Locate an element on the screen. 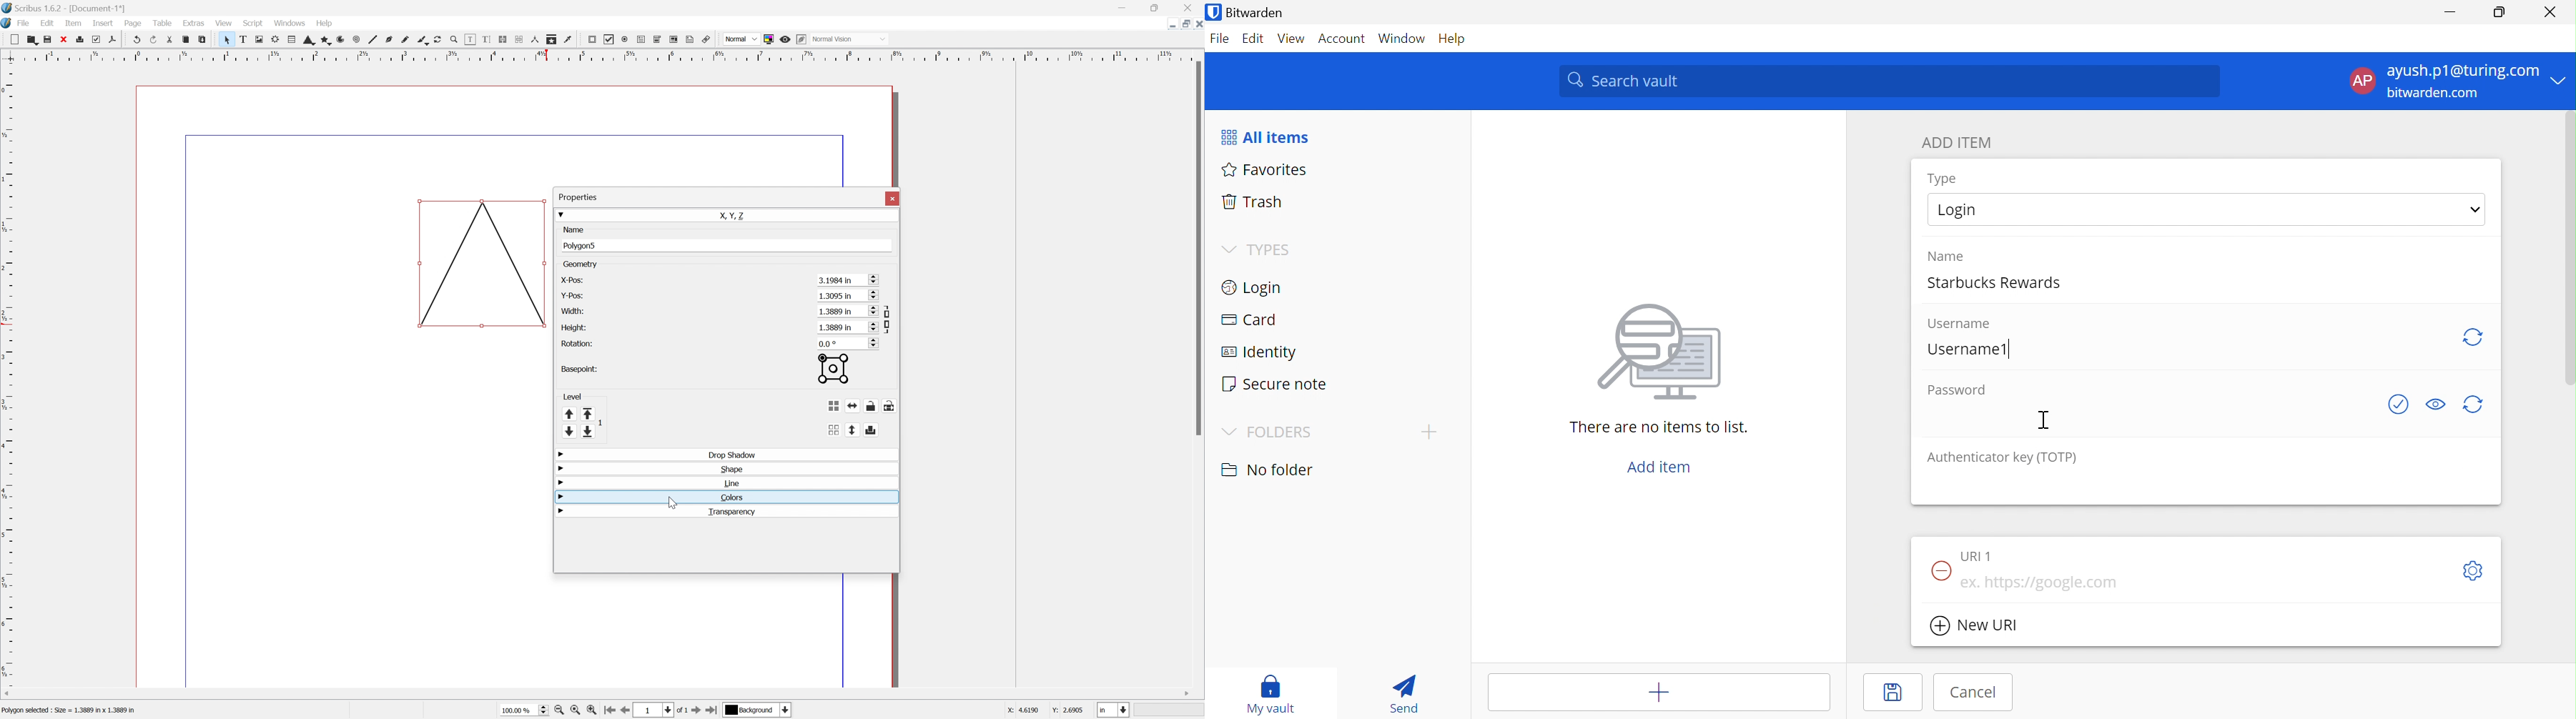  Zoom to 100% is located at coordinates (578, 711).